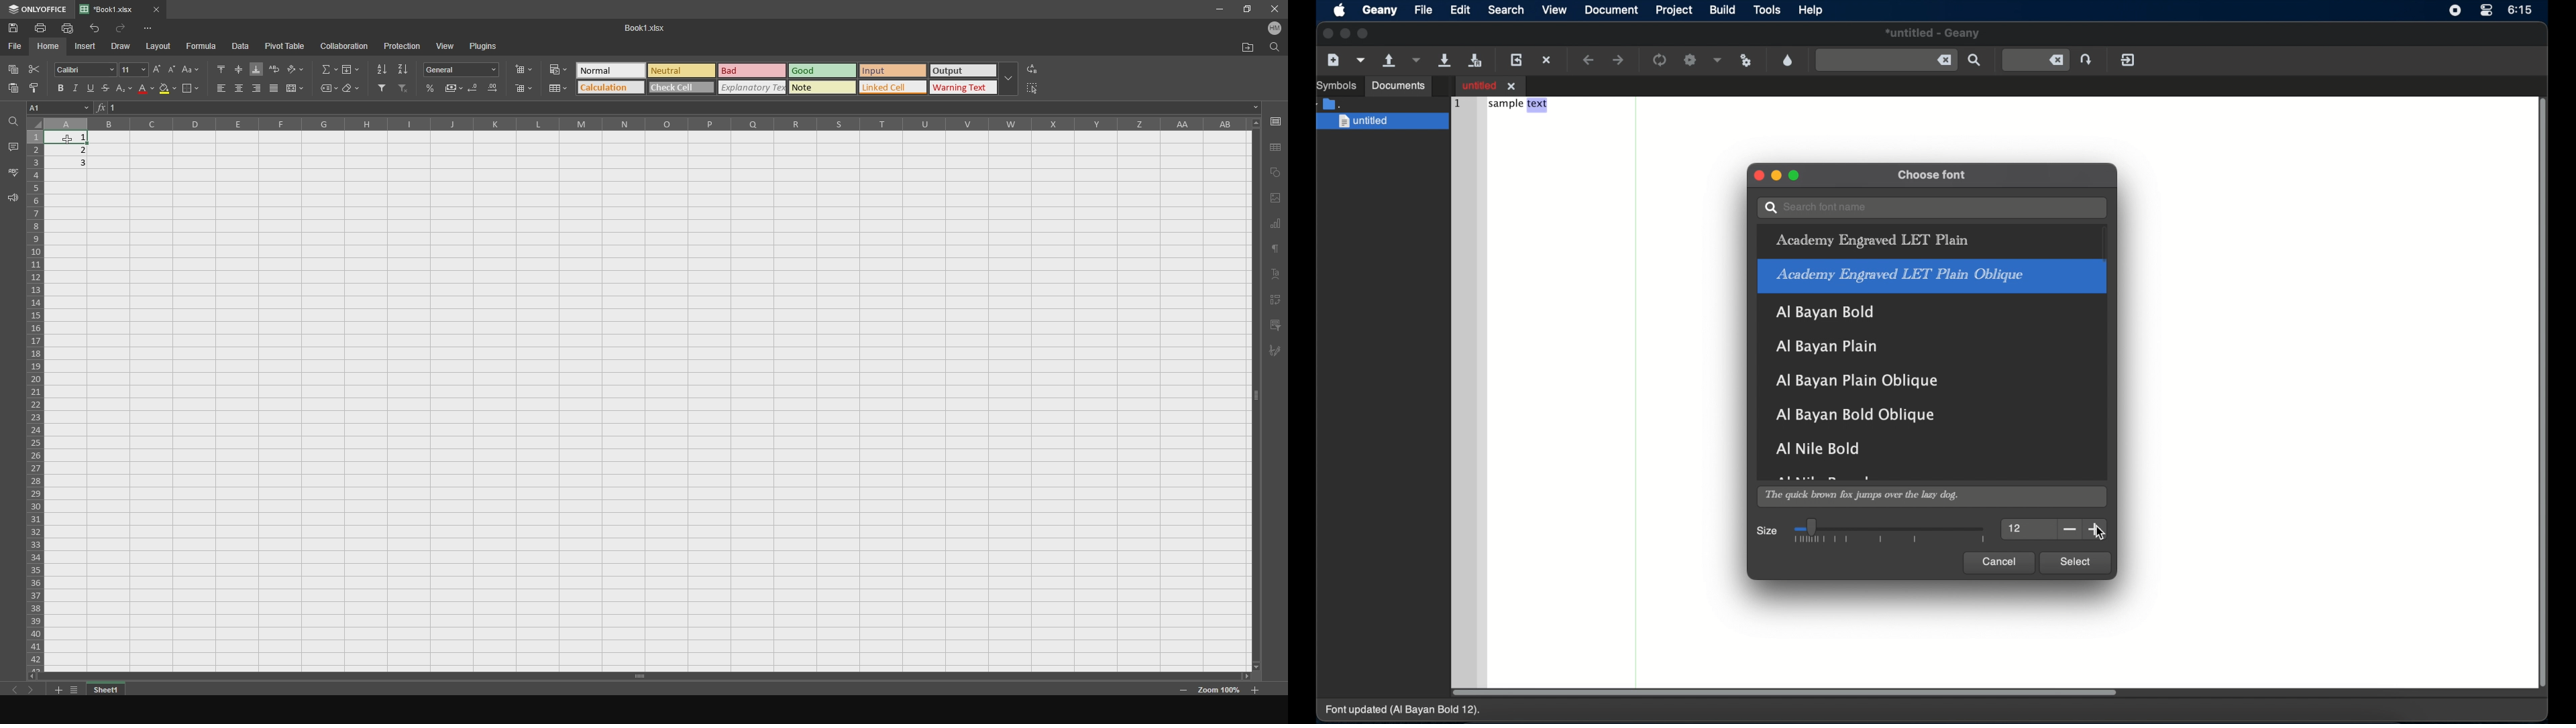  I want to click on layout, so click(160, 46).